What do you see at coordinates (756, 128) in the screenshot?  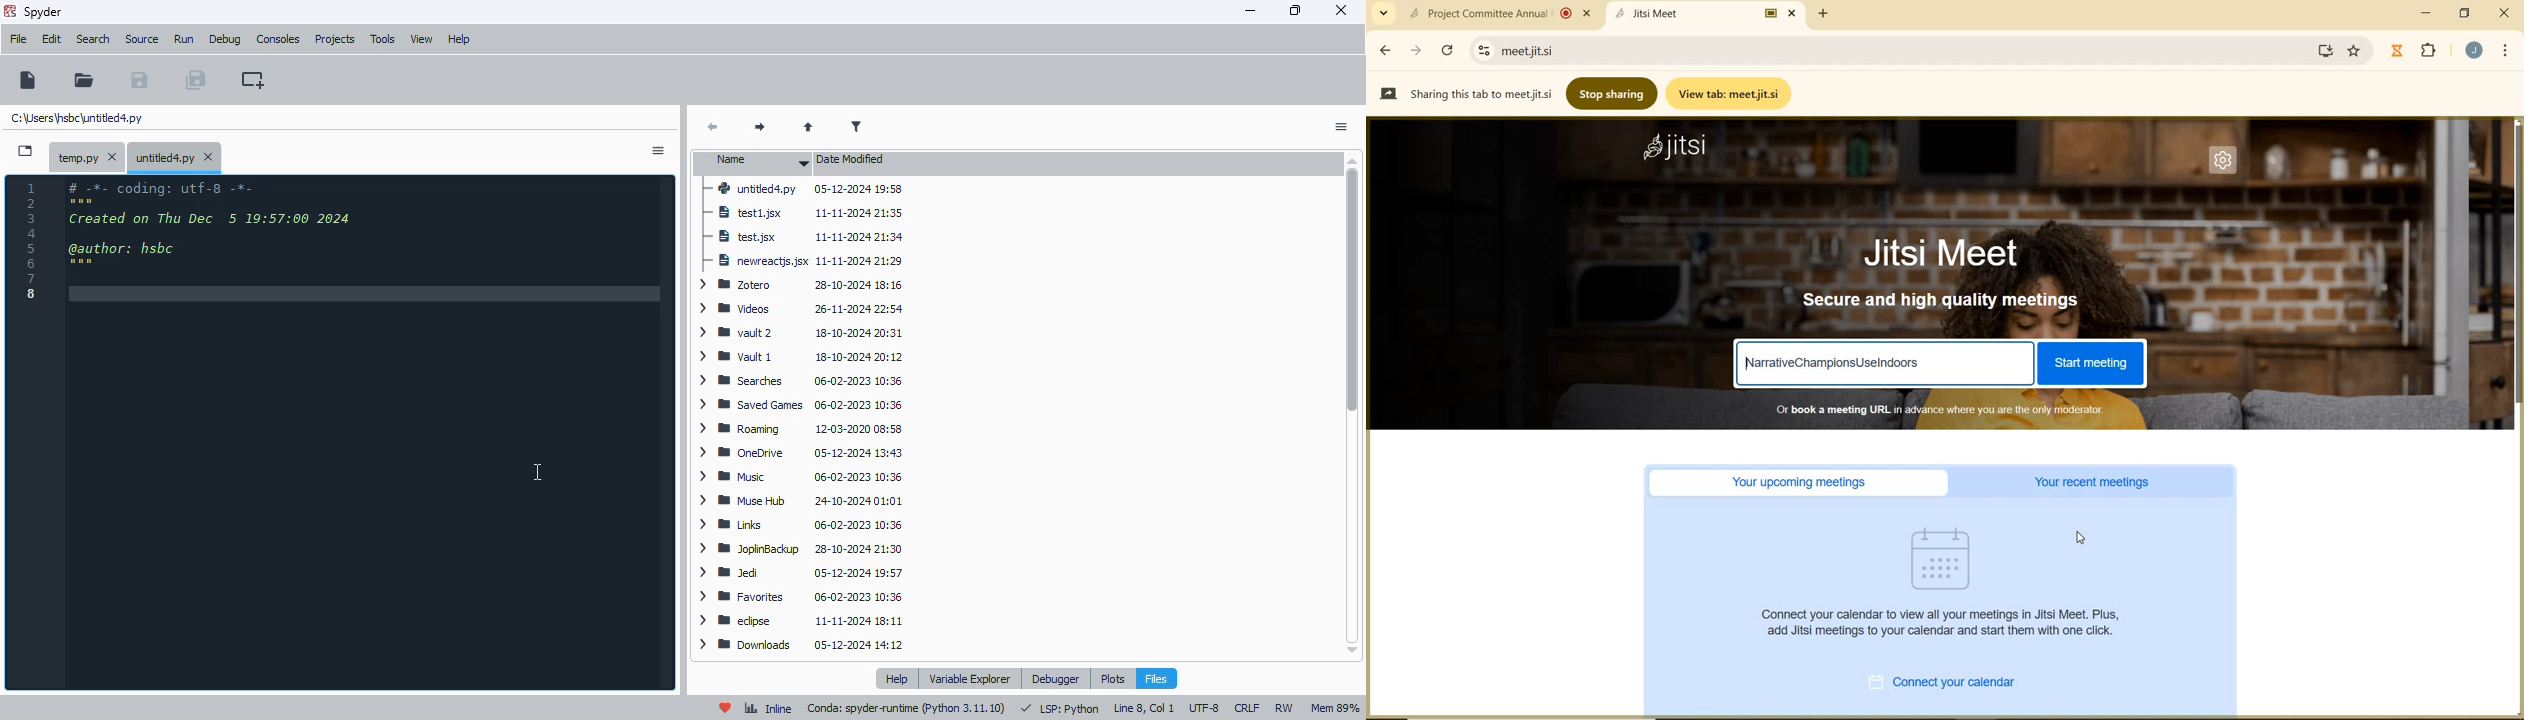 I see `next` at bounding box center [756, 128].